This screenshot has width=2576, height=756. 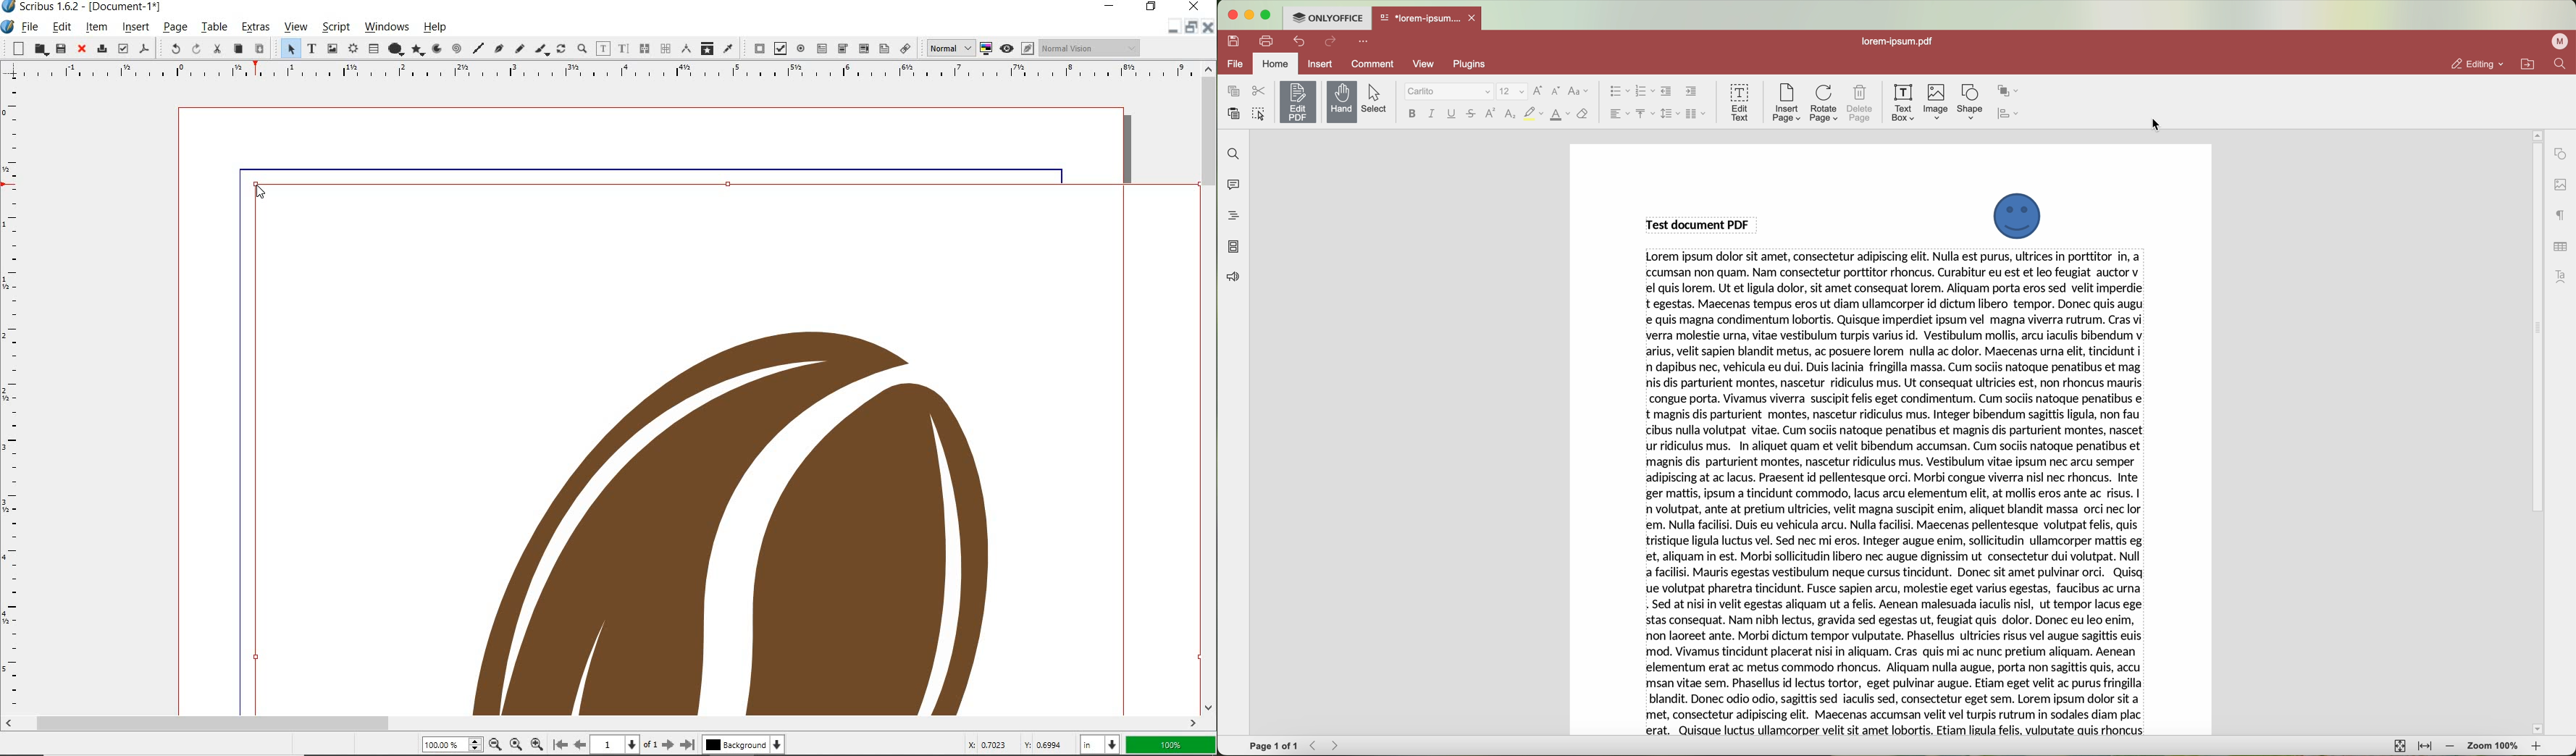 What do you see at coordinates (239, 49) in the screenshot?
I see `copy` at bounding box center [239, 49].